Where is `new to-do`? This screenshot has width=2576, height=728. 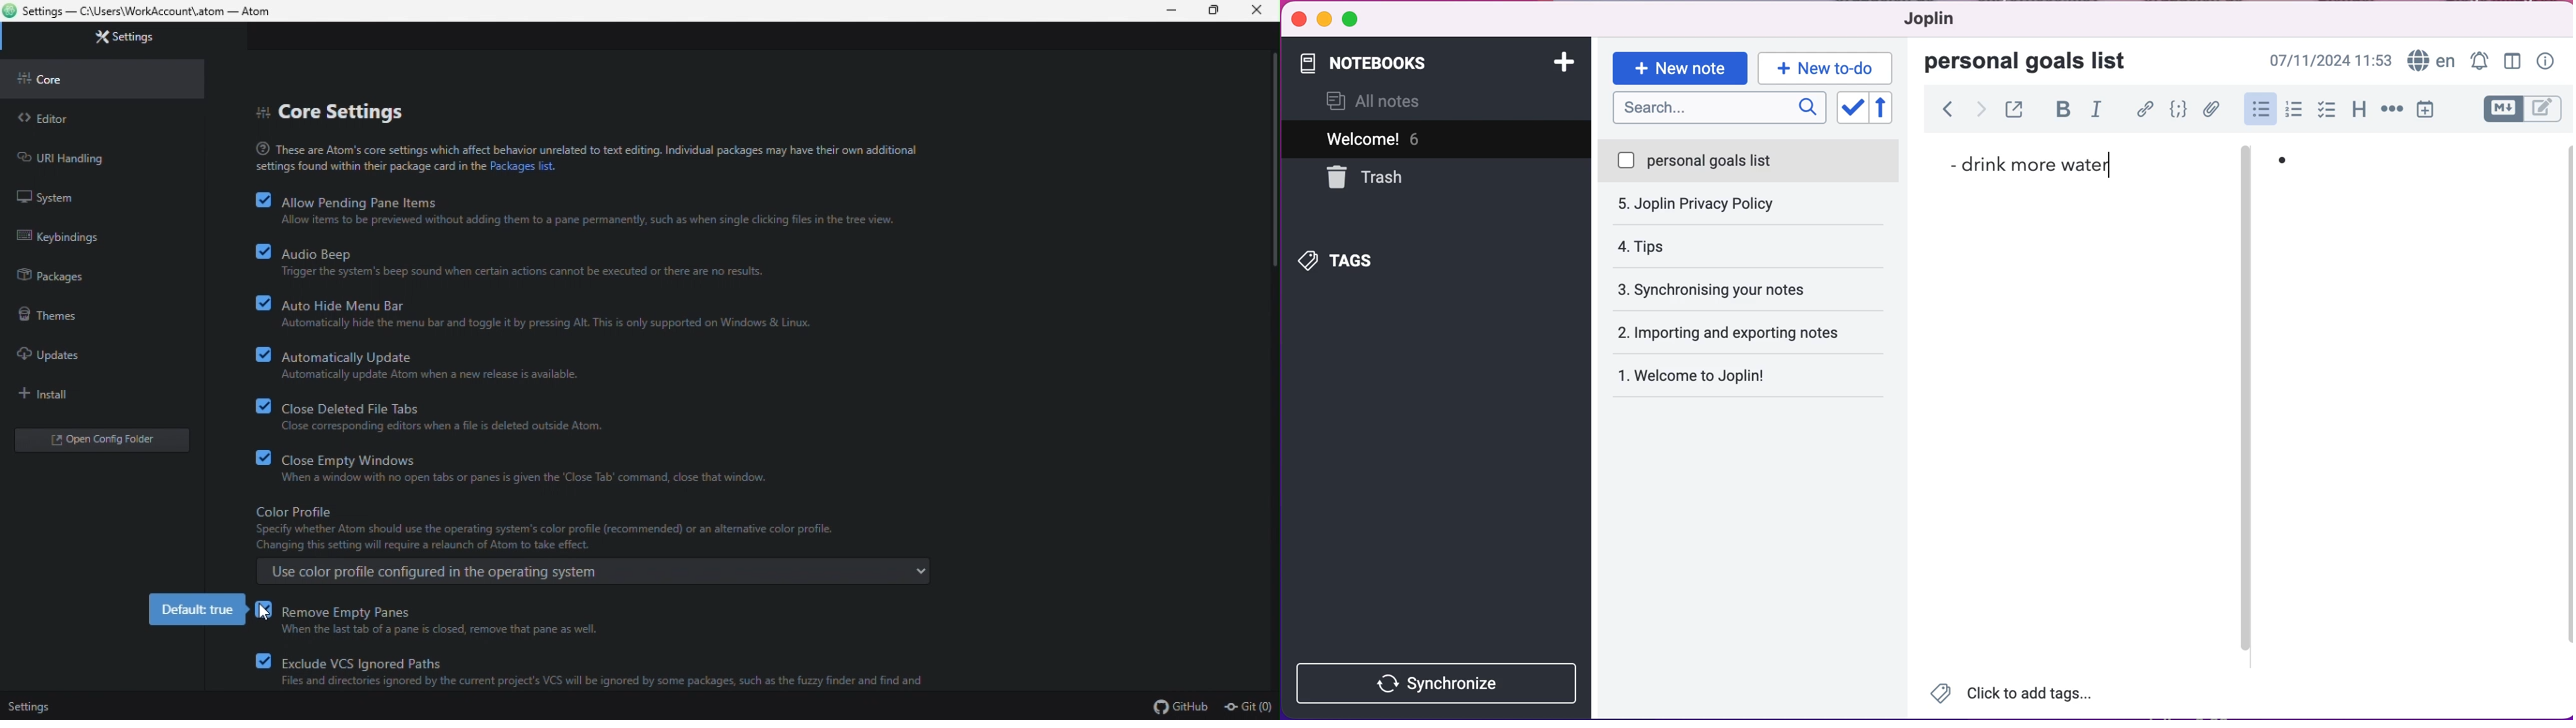 new to-do is located at coordinates (1830, 67).